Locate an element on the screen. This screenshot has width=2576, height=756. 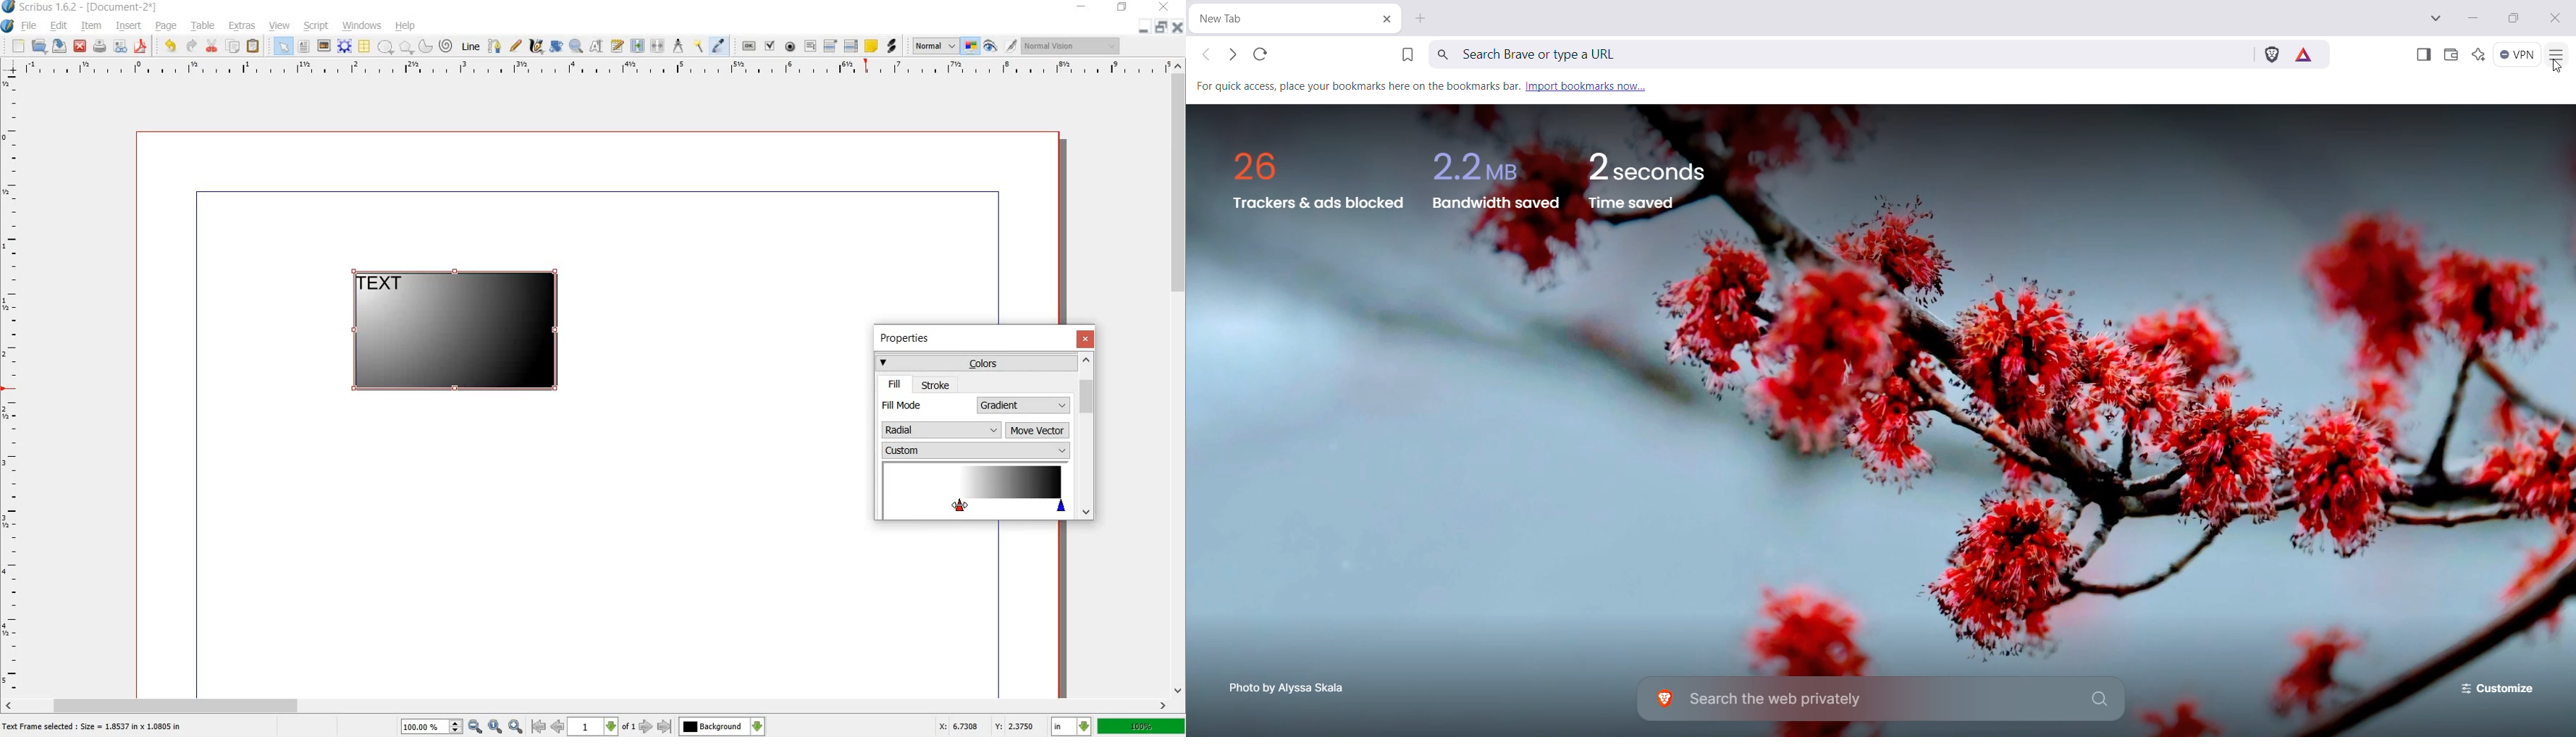
spiral is located at coordinates (447, 45).